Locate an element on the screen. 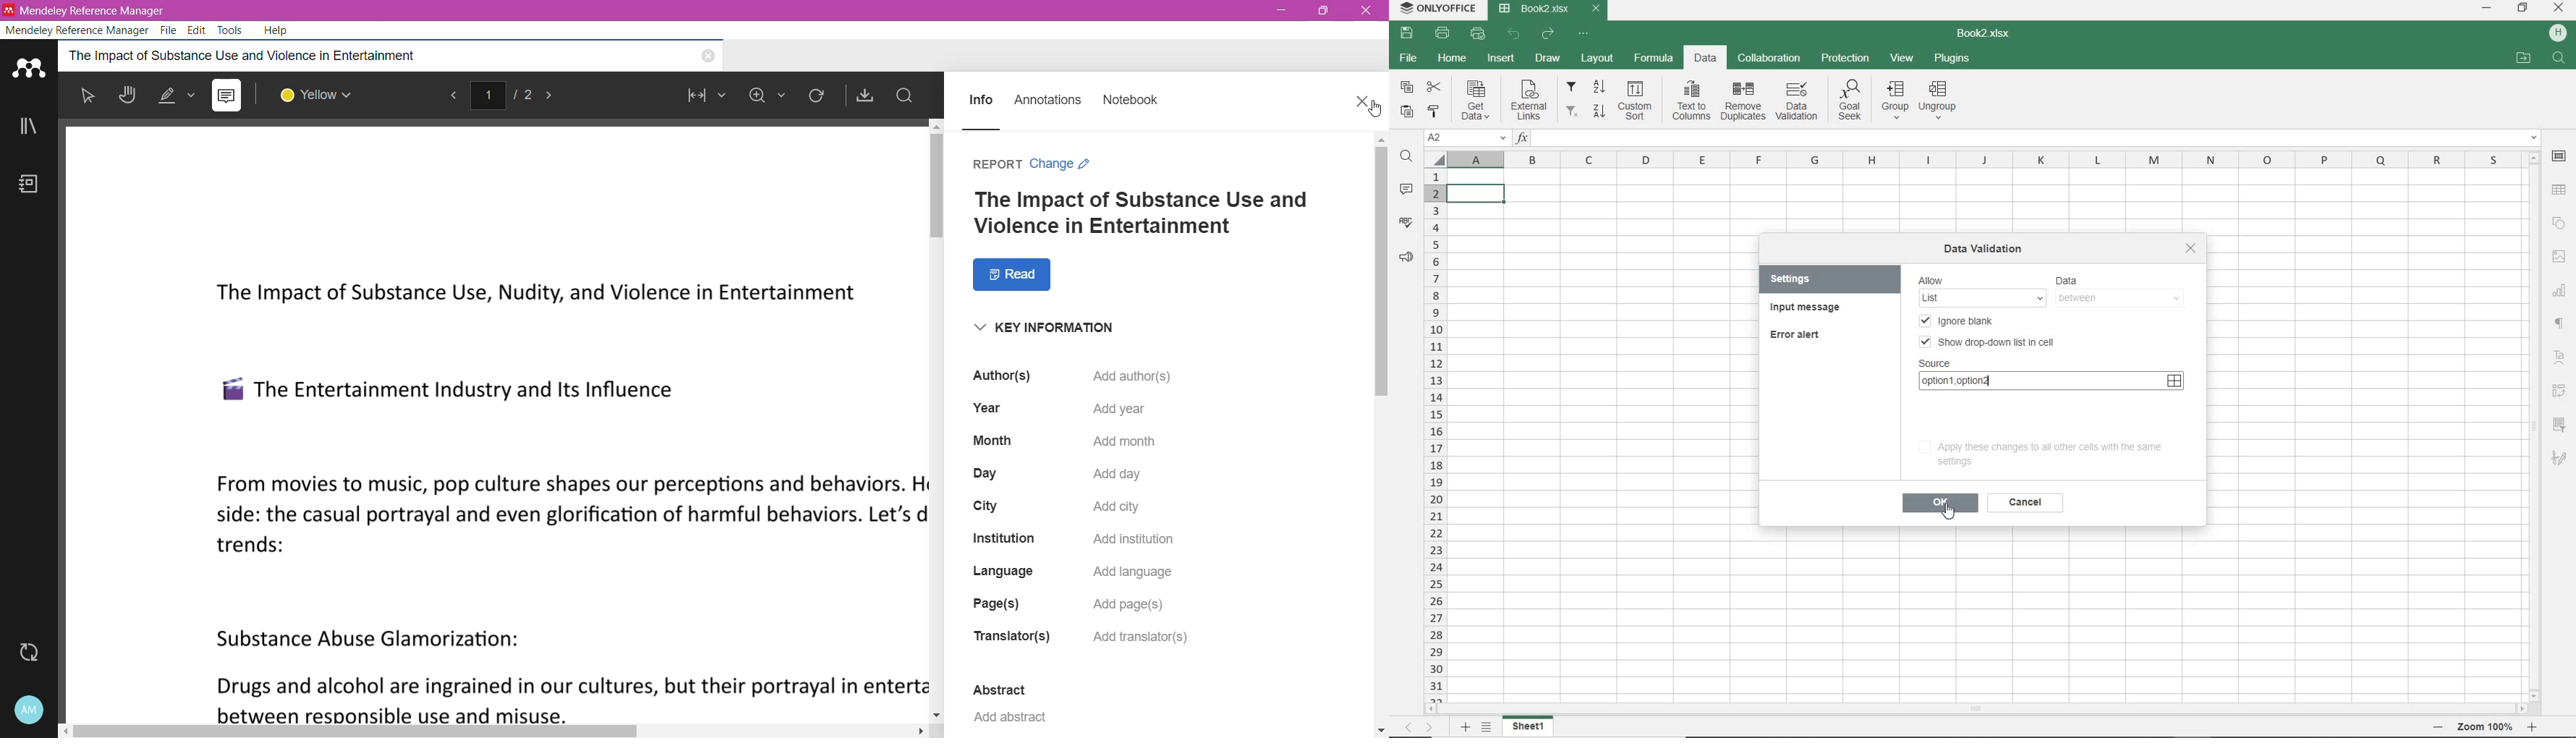 This screenshot has height=756, width=2576. ungroup is located at coordinates (1937, 100).